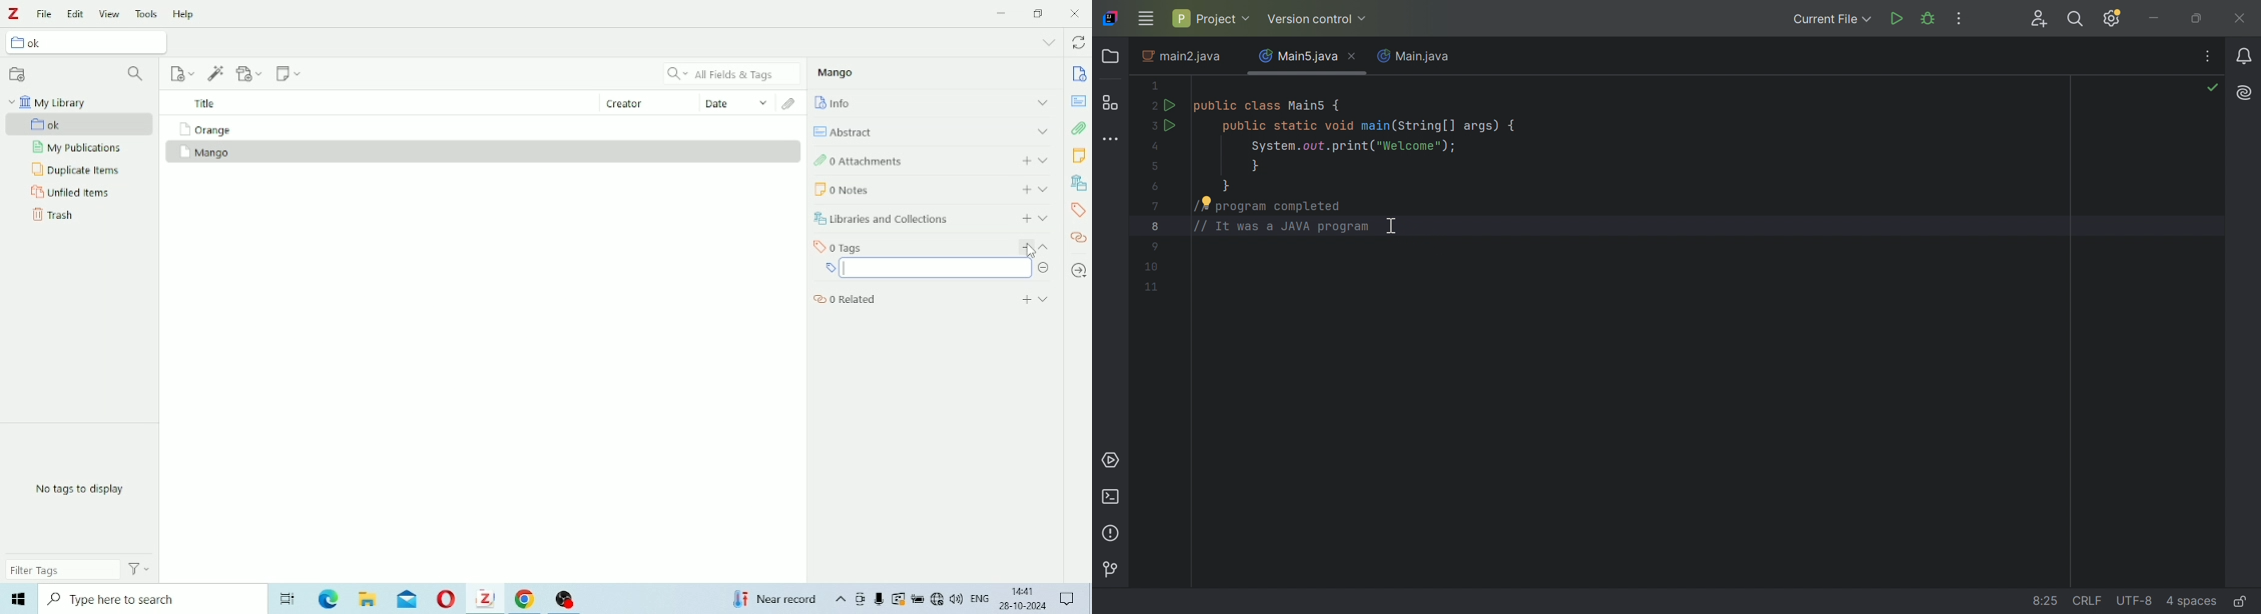 The image size is (2268, 616). I want to click on Temperature, so click(776, 599).